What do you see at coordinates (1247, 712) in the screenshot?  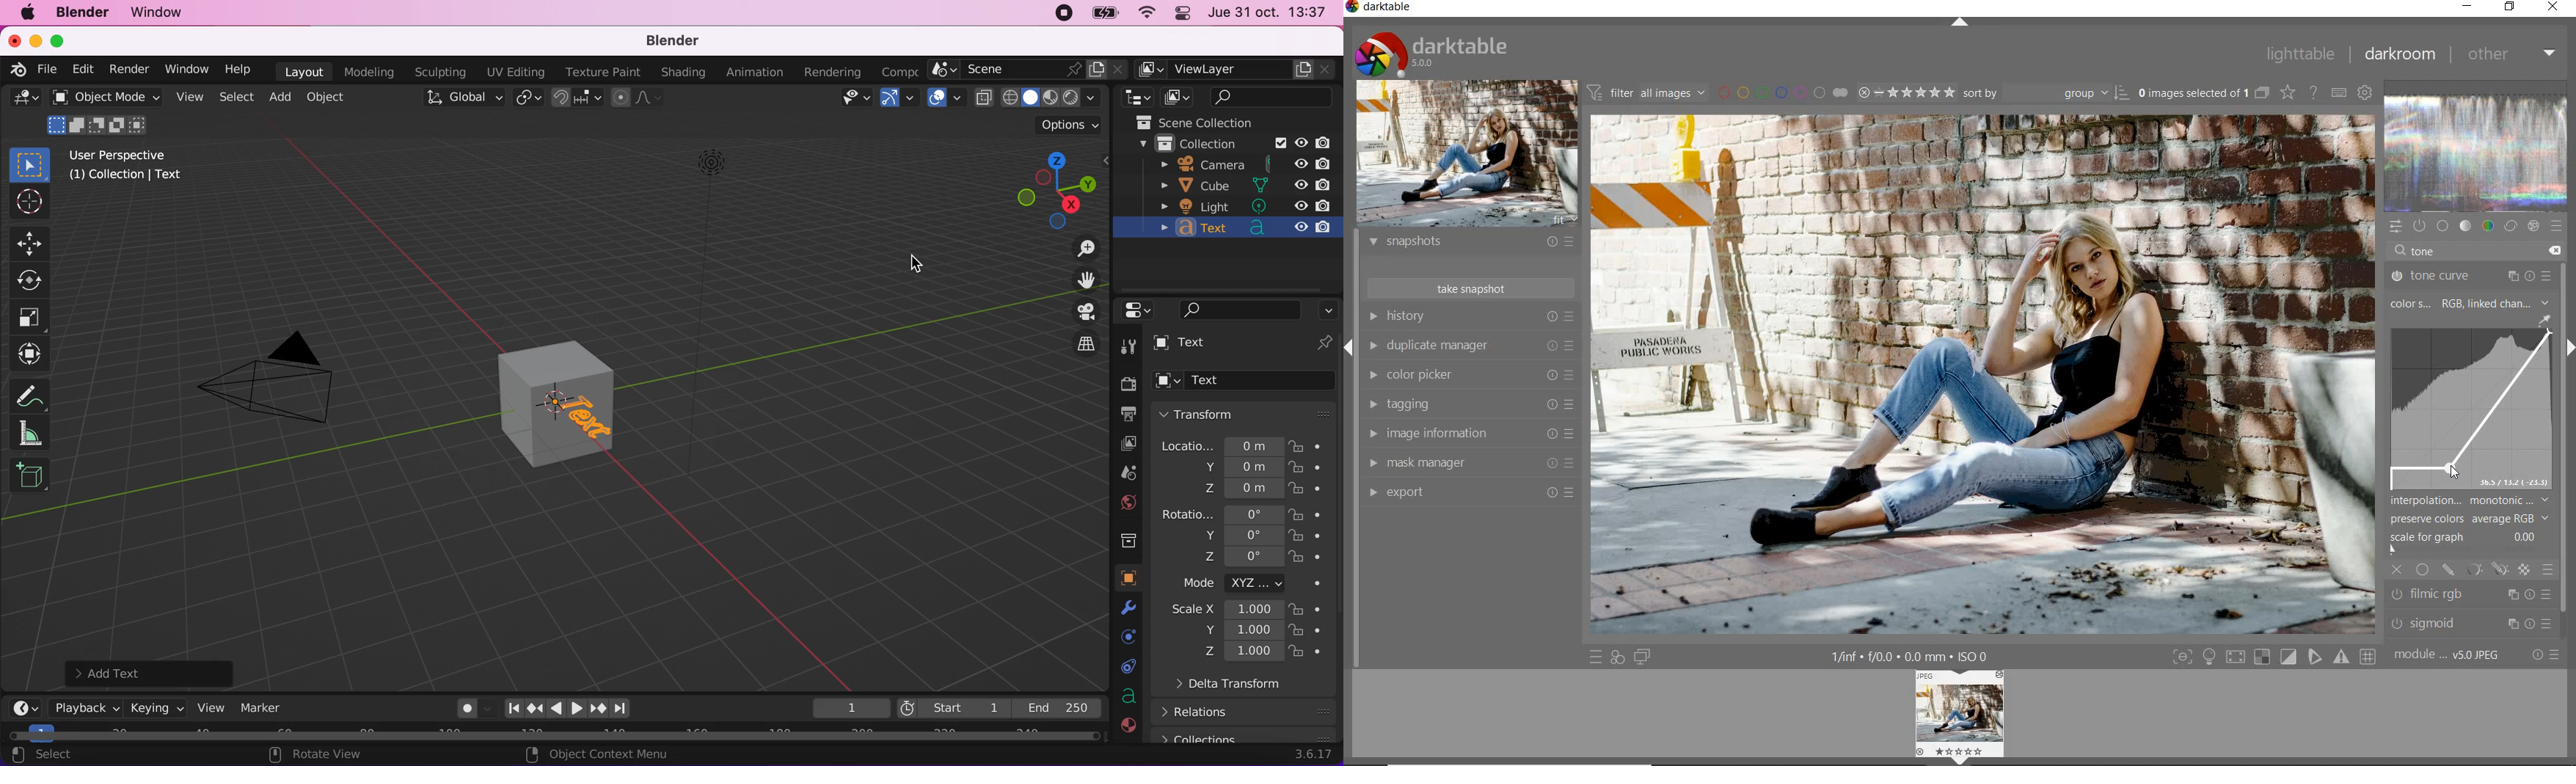 I see `relations` at bounding box center [1247, 712].